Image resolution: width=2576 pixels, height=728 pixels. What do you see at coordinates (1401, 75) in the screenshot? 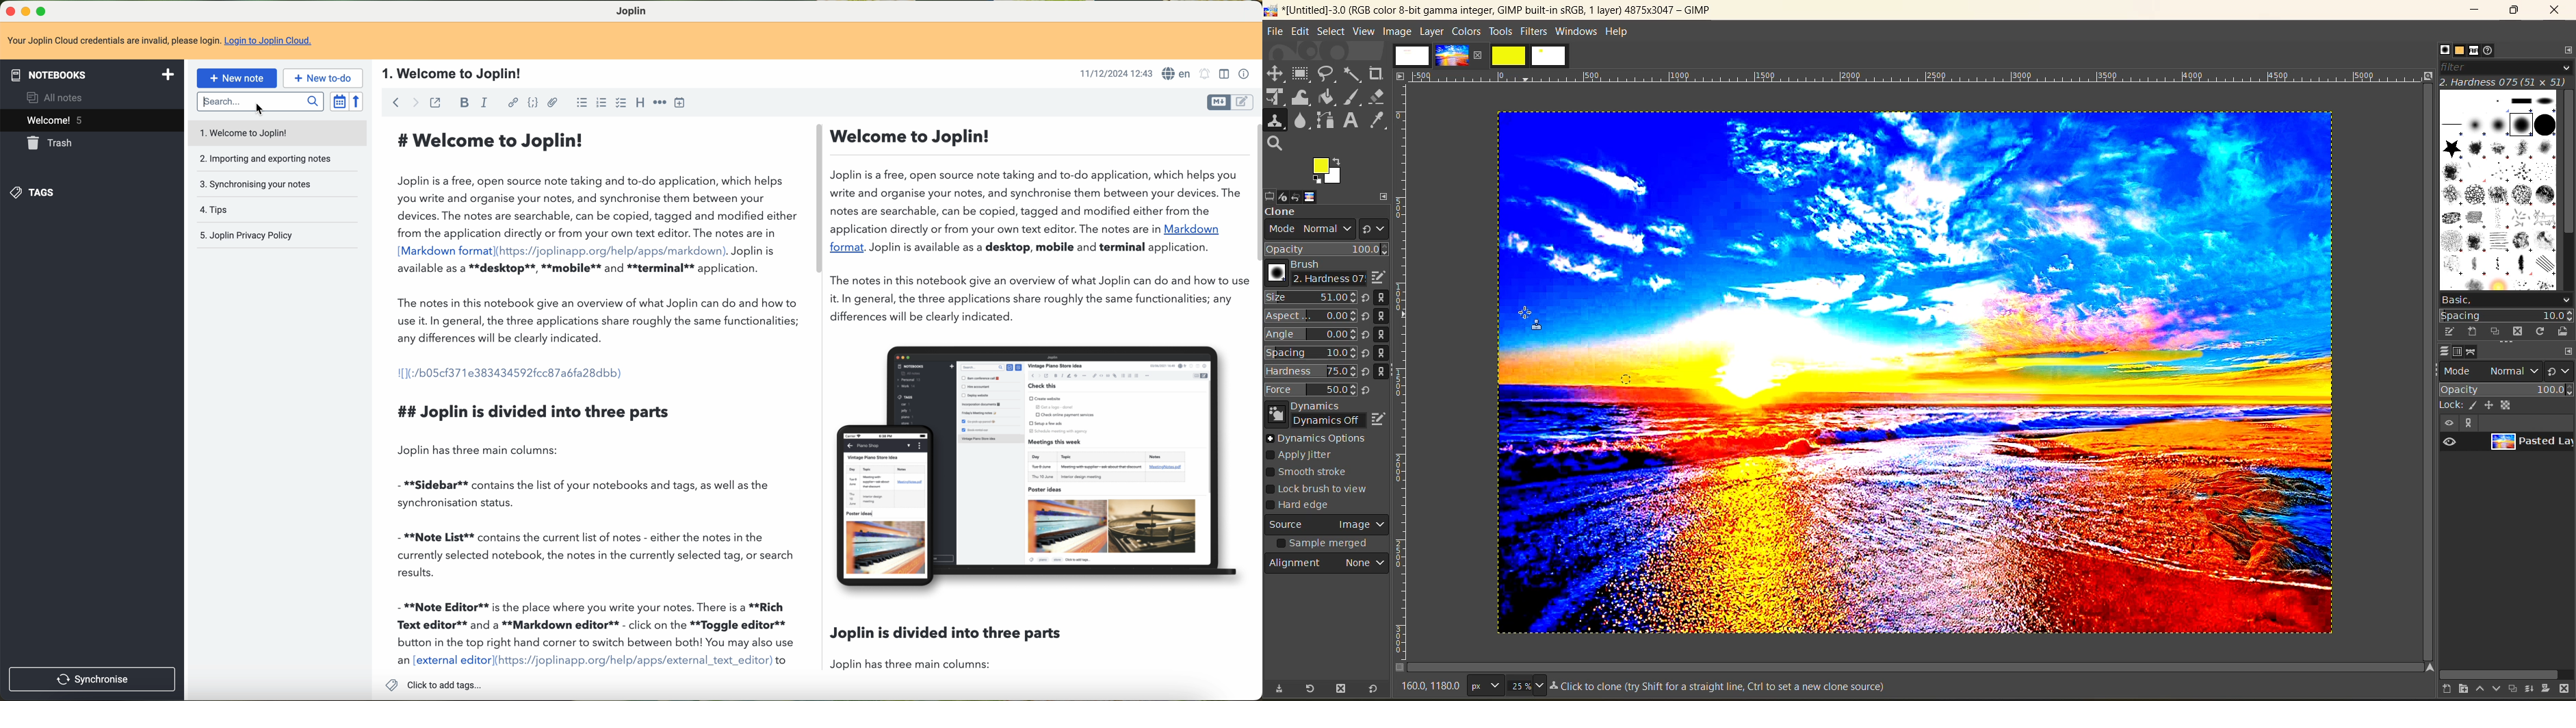
I see `` at bounding box center [1401, 75].